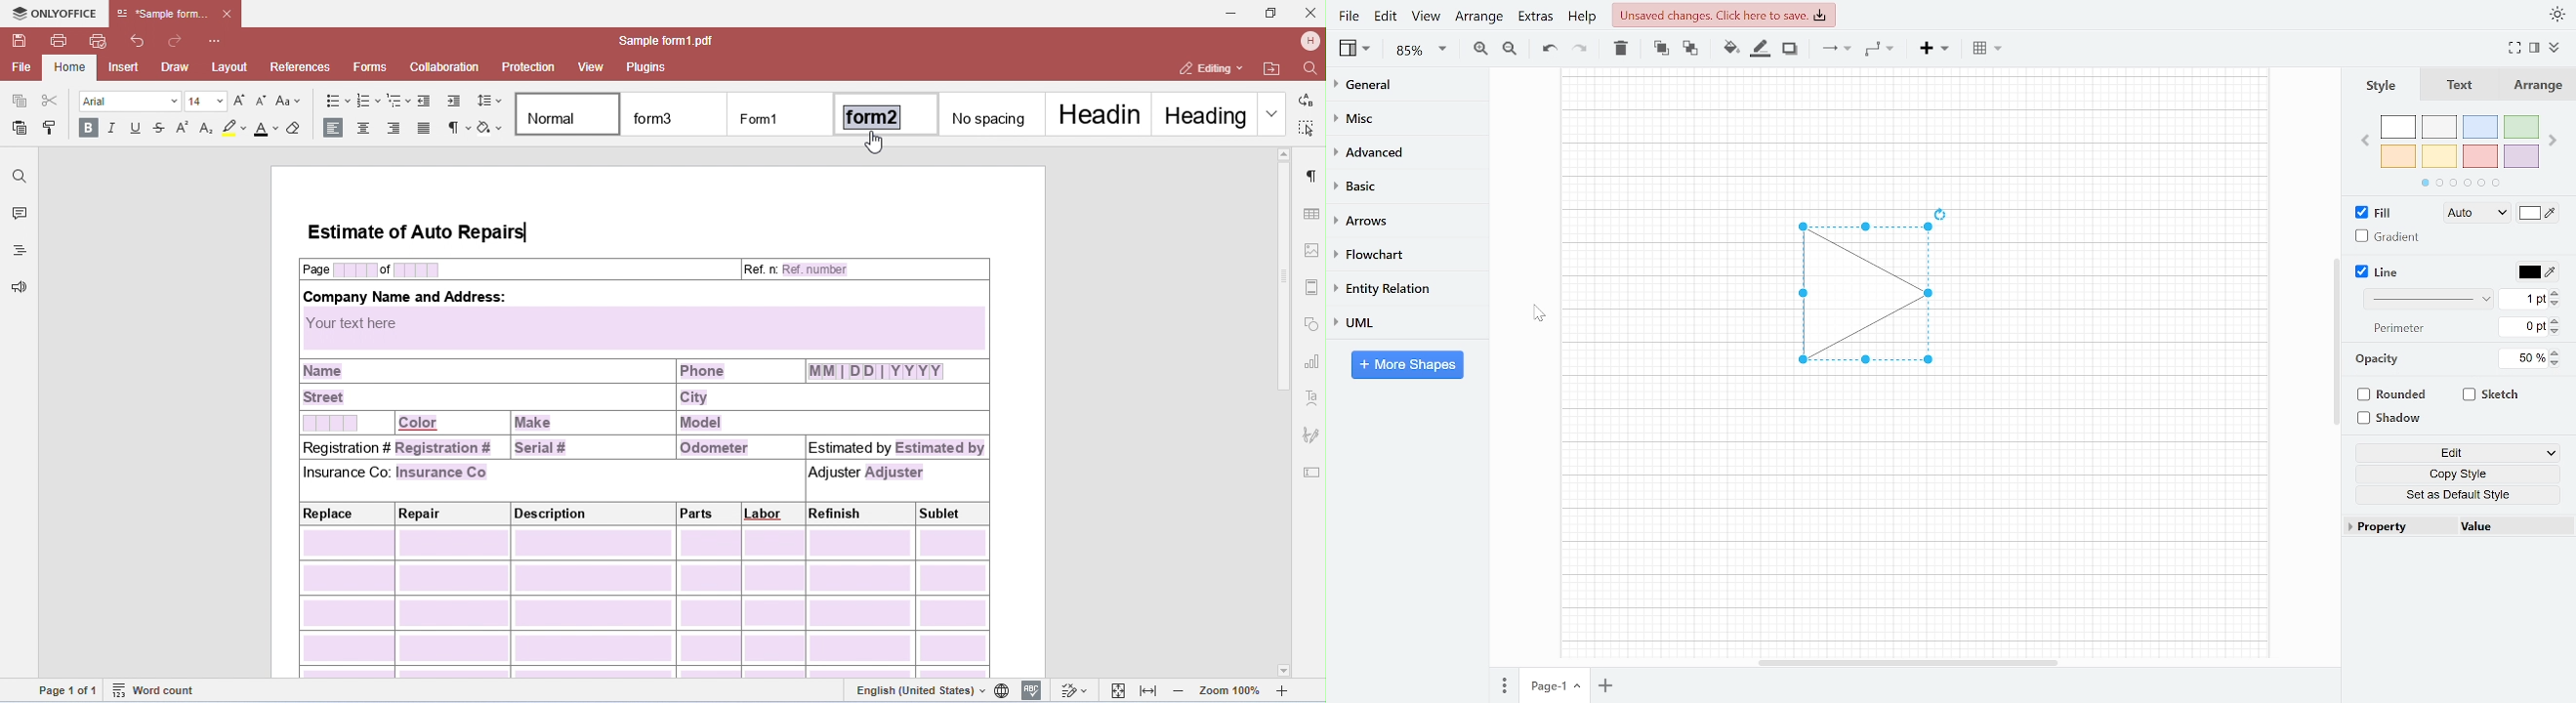  What do you see at coordinates (1876, 300) in the screenshot?
I see `Triangle` at bounding box center [1876, 300].